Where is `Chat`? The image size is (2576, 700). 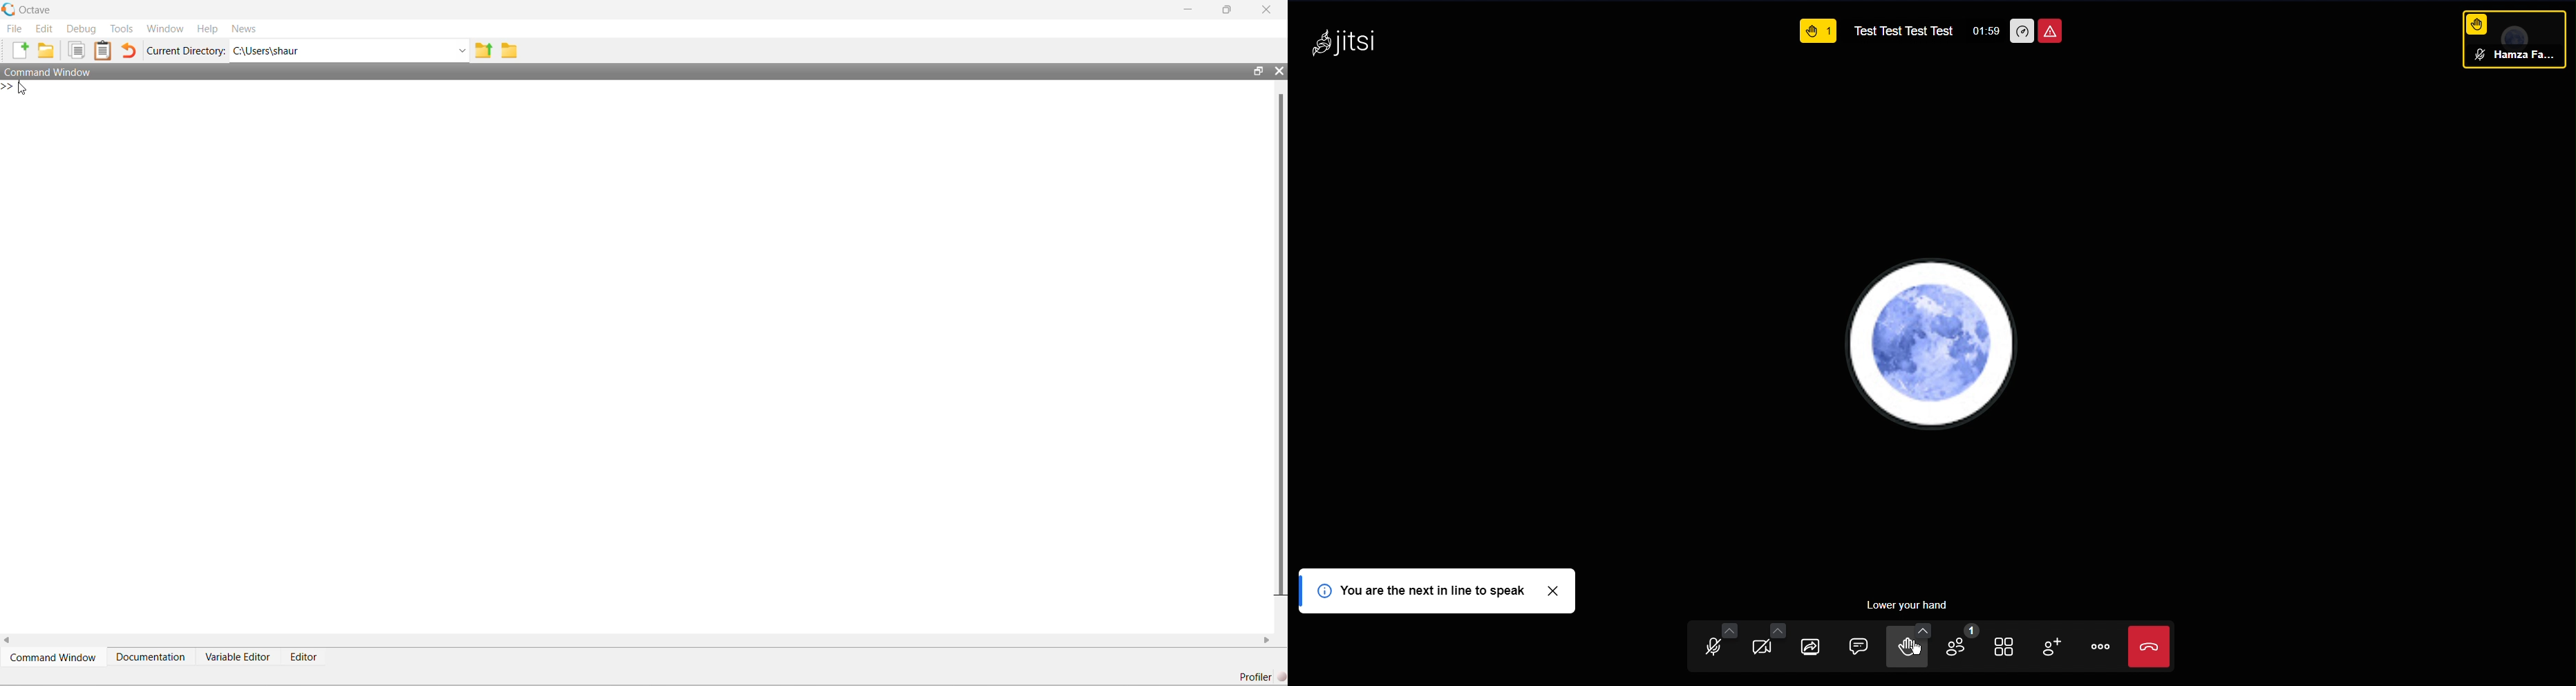 Chat is located at coordinates (1860, 645).